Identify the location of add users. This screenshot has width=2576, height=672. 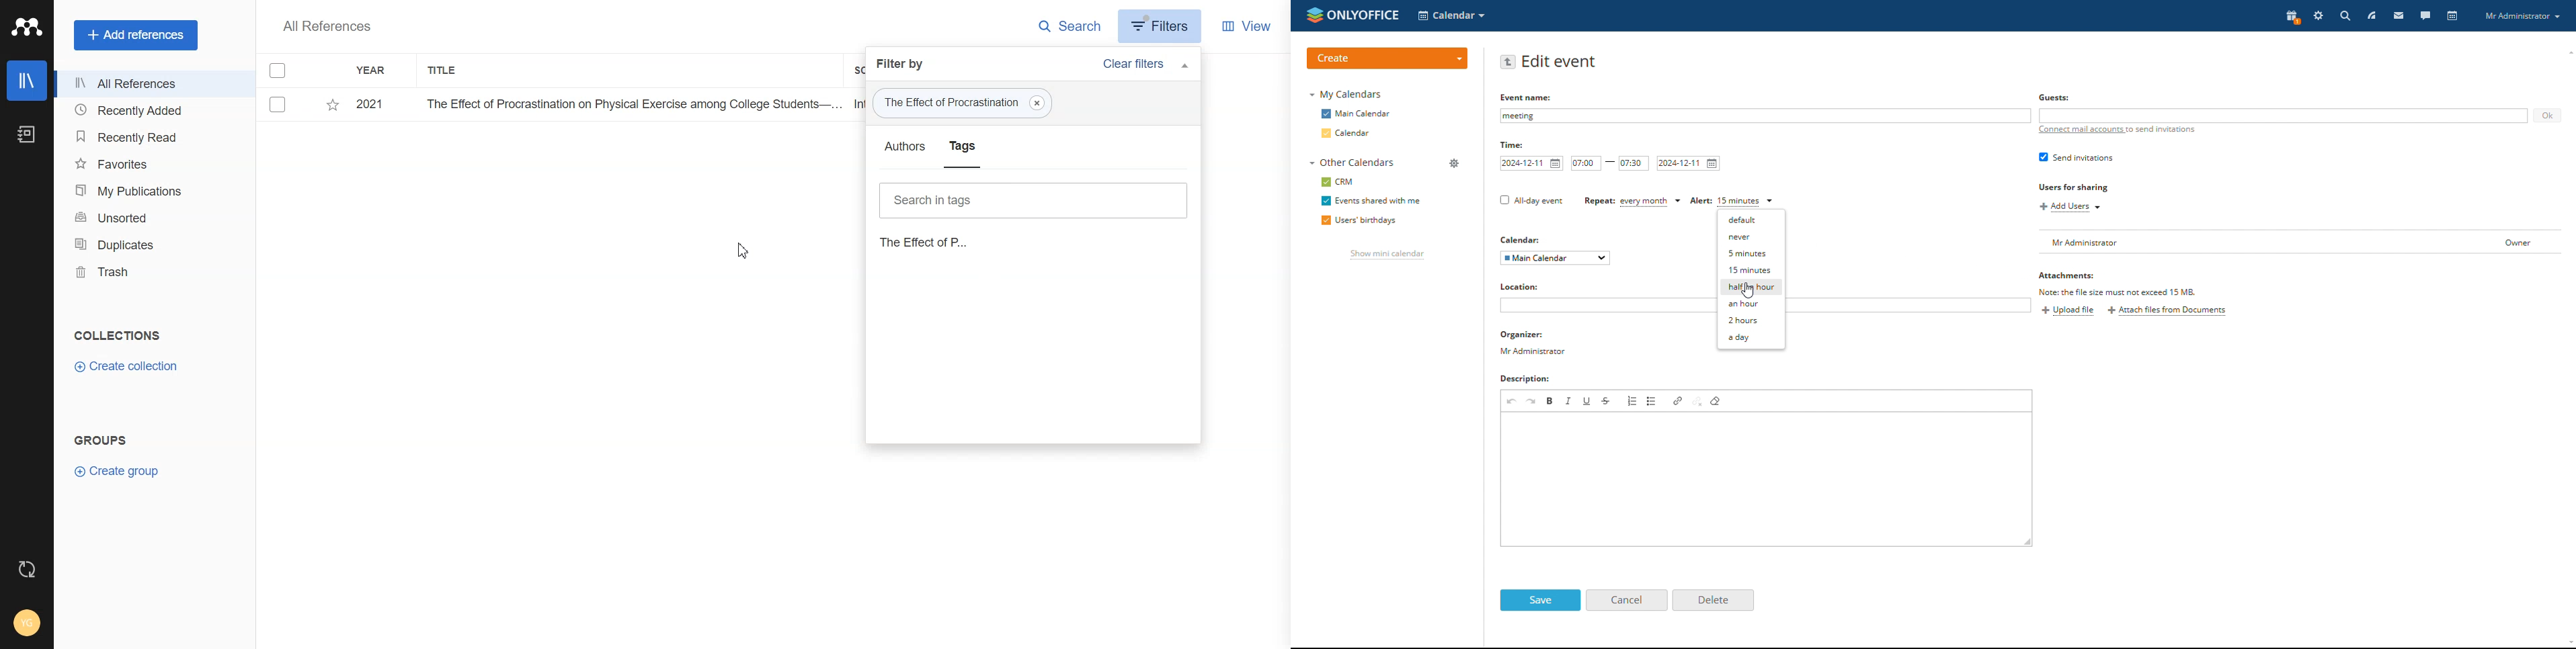
(2071, 207).